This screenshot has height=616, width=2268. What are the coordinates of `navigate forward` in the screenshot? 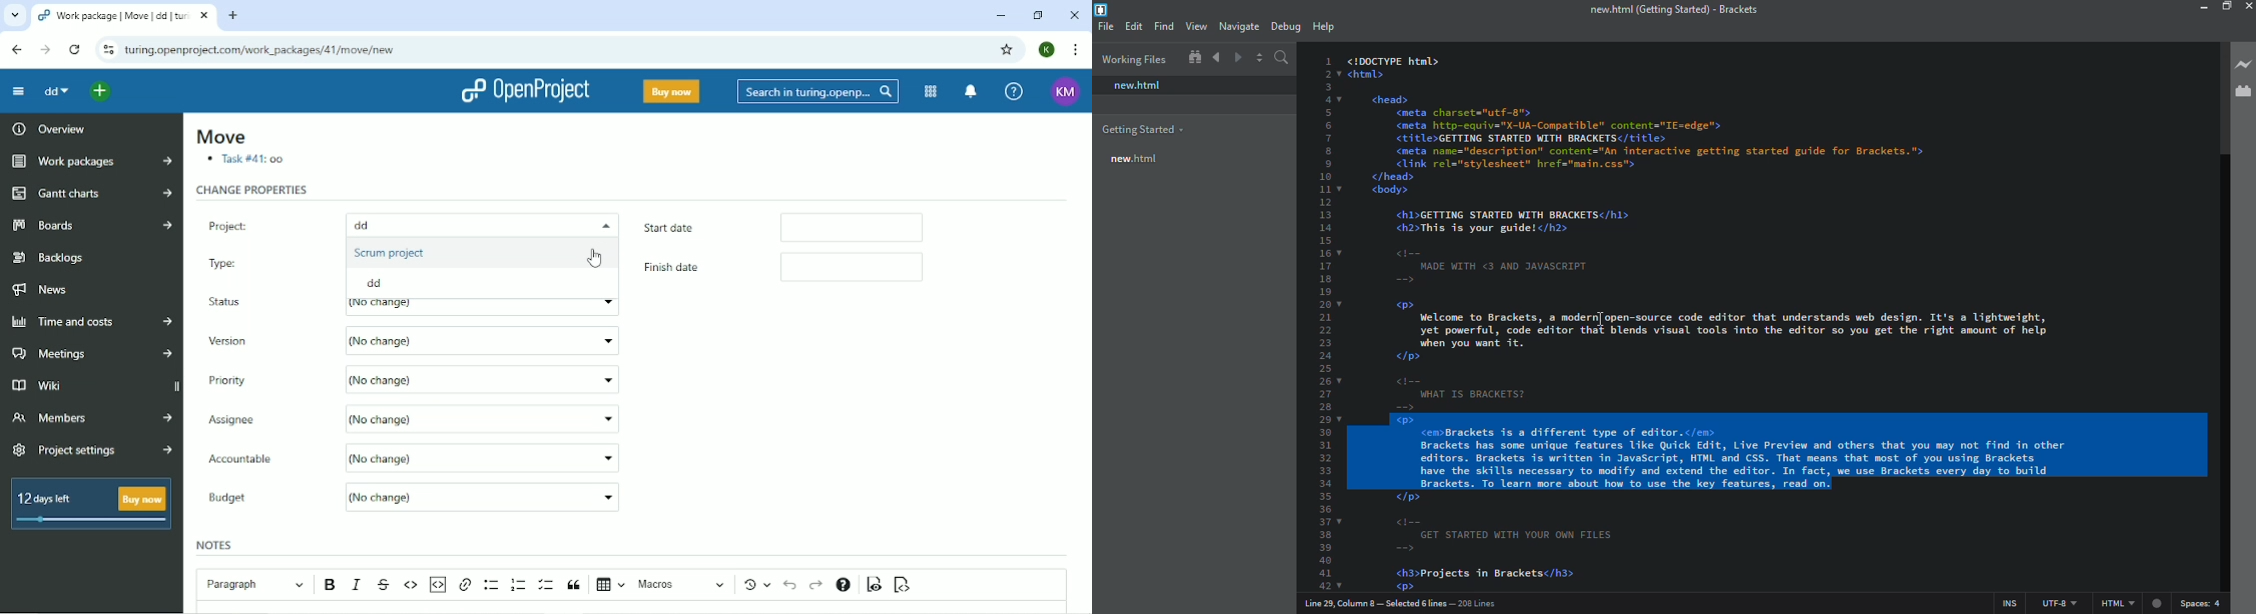 It's located at (1240, 57).